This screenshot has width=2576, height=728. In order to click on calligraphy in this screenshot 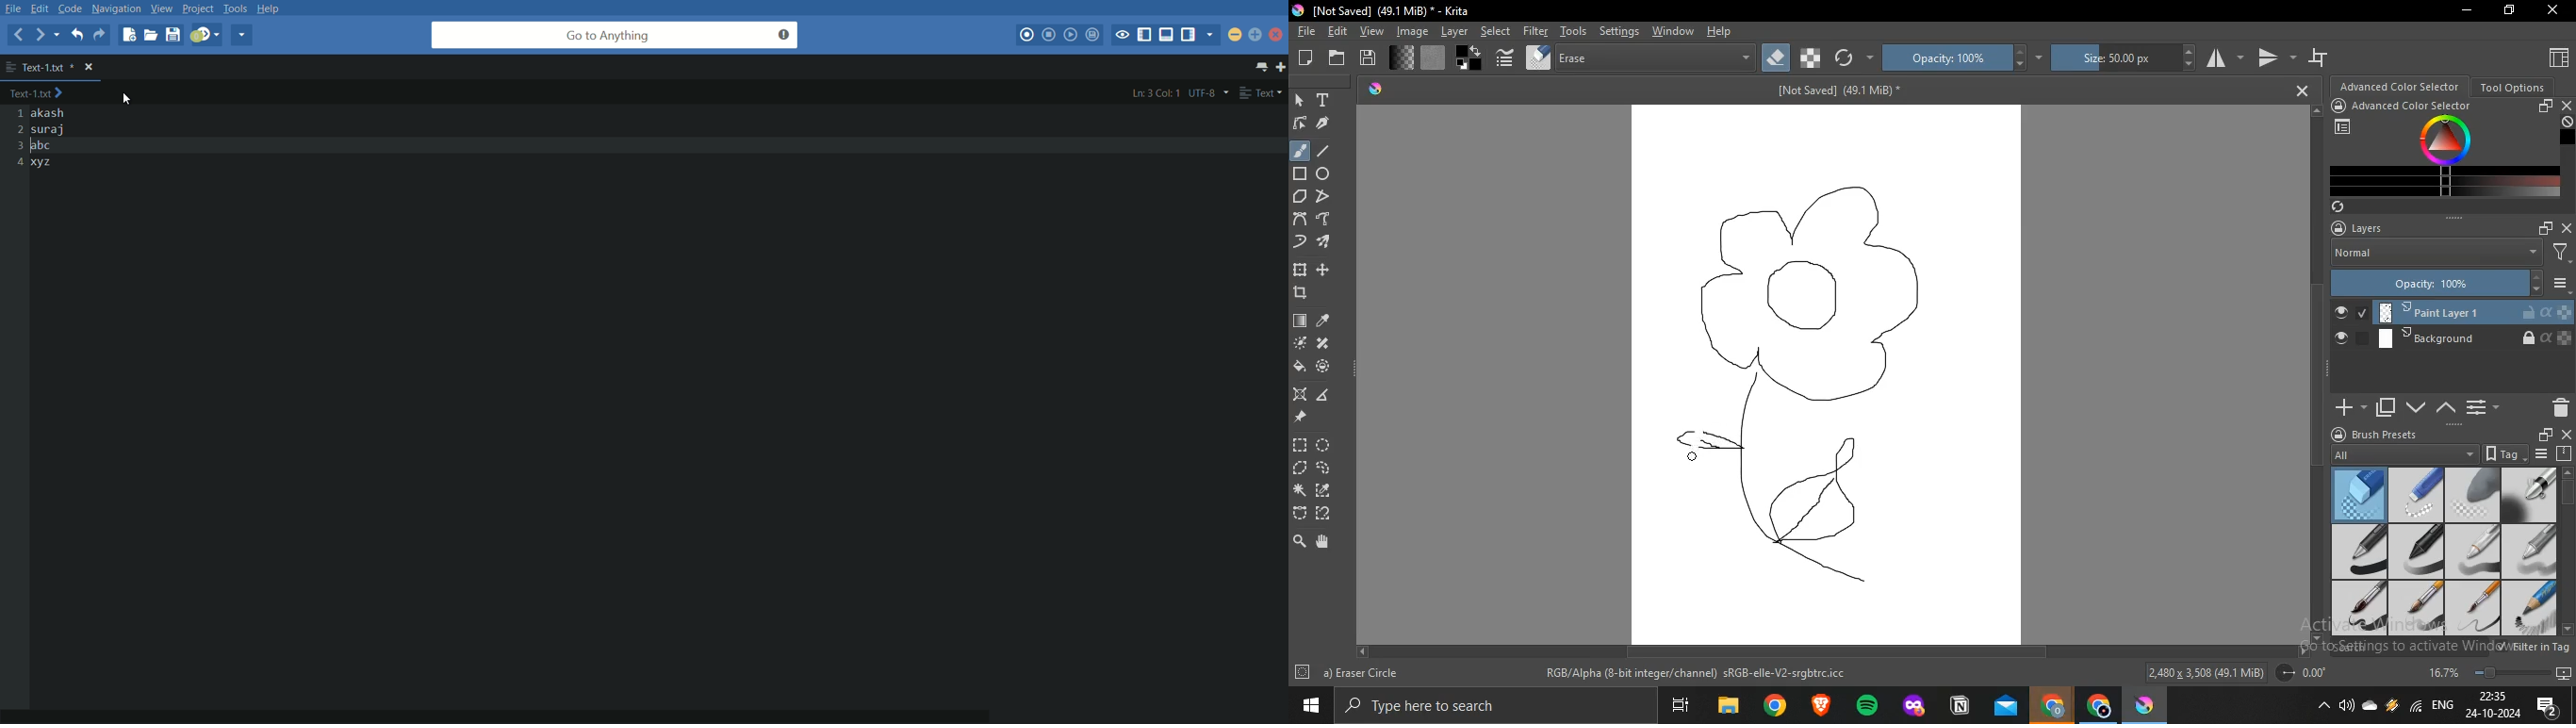, I will do `click(1322, 123)`.